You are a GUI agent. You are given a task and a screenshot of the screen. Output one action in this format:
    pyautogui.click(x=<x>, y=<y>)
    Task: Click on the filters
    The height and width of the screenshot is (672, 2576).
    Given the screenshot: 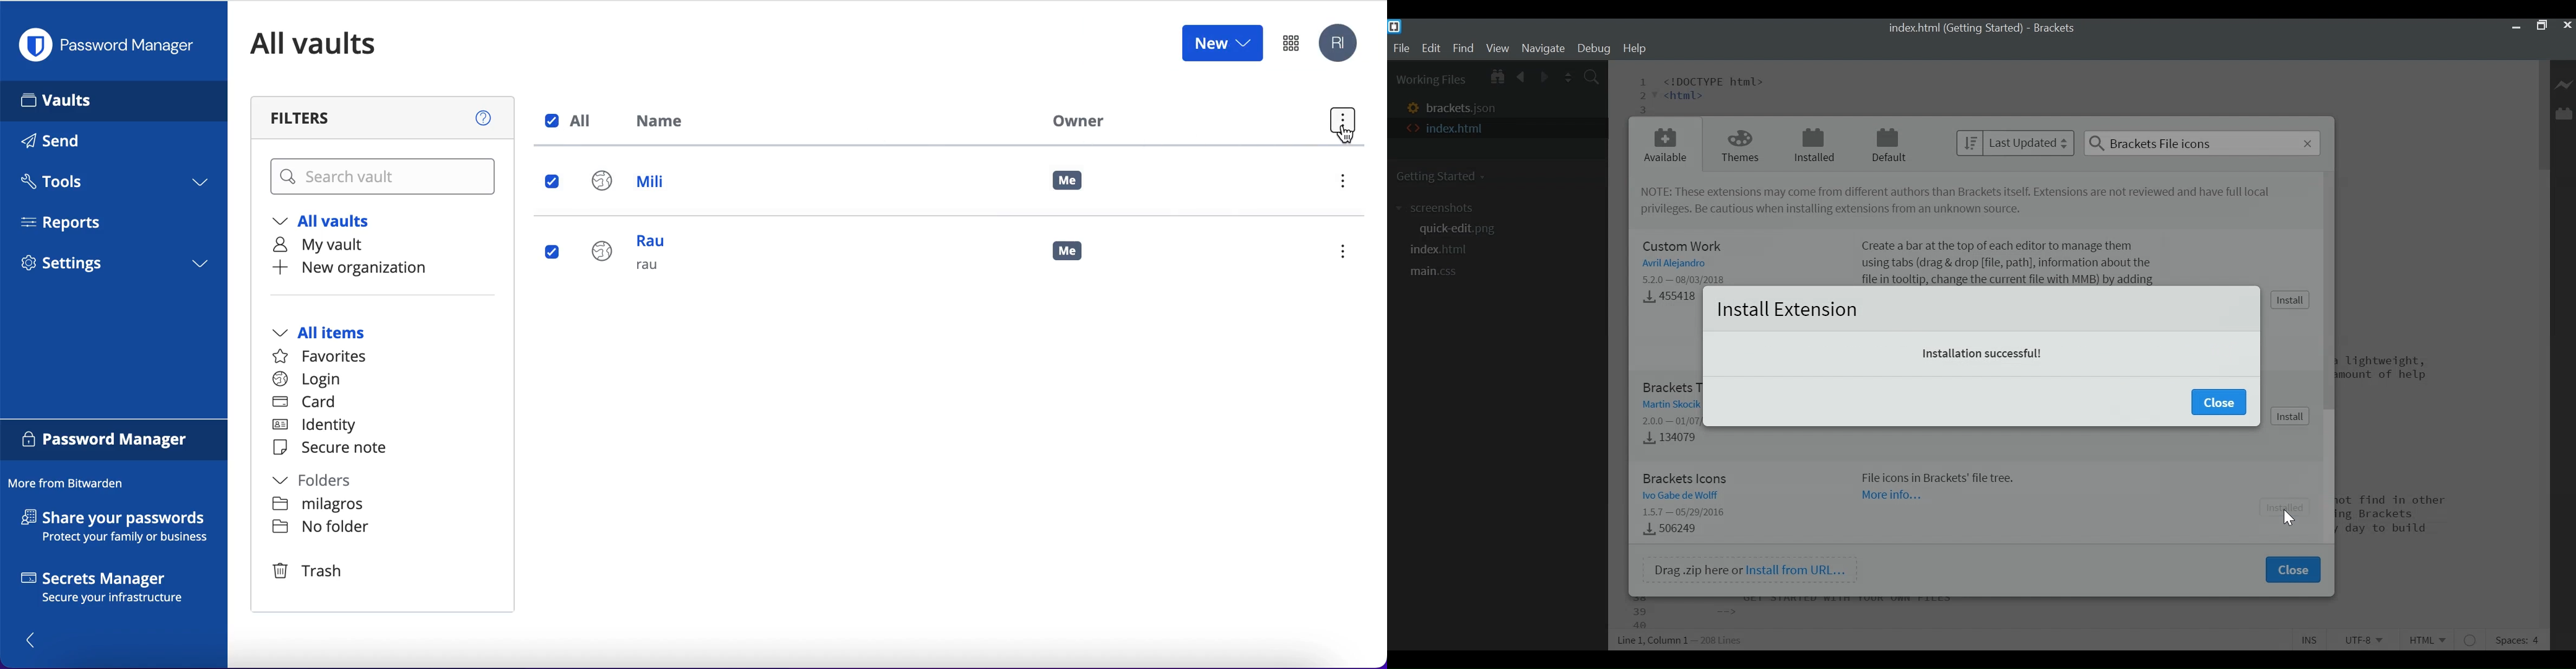 What is the action you would take?
    pyautogui.click(x=385, y=118)
    